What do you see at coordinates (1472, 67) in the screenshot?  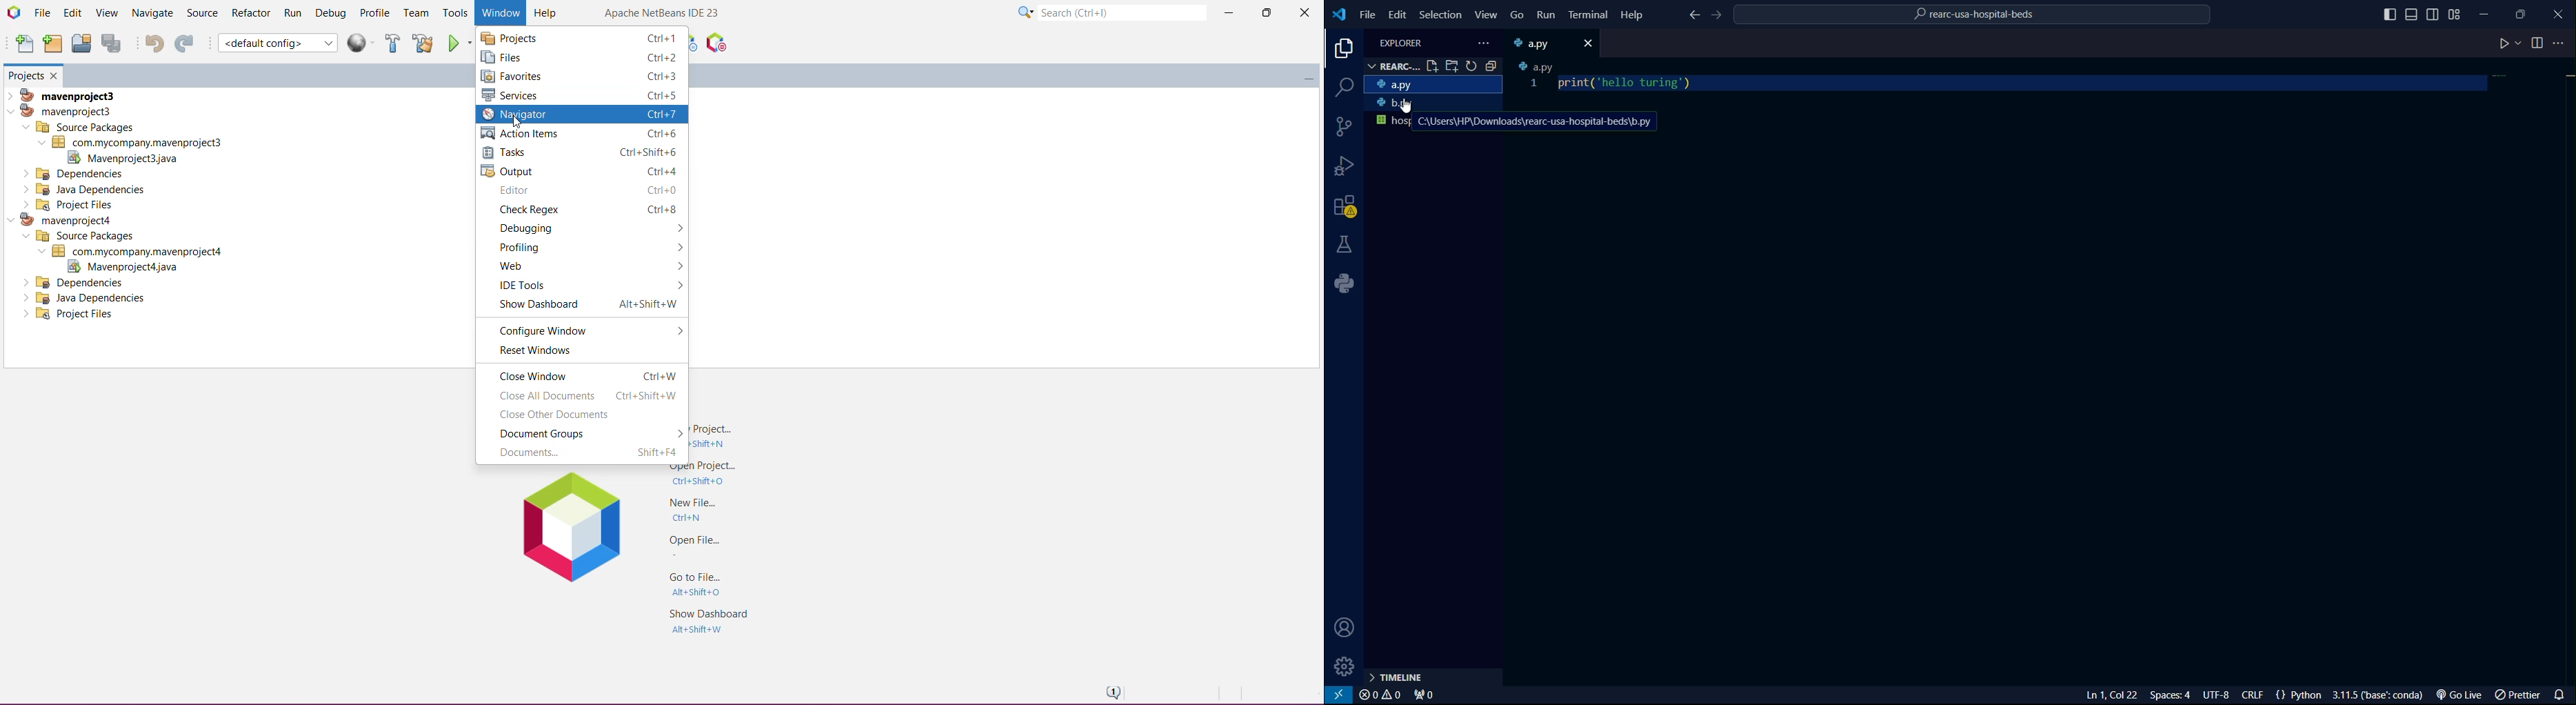 I see `refresh explorer` at bounding box center [1472, 67].